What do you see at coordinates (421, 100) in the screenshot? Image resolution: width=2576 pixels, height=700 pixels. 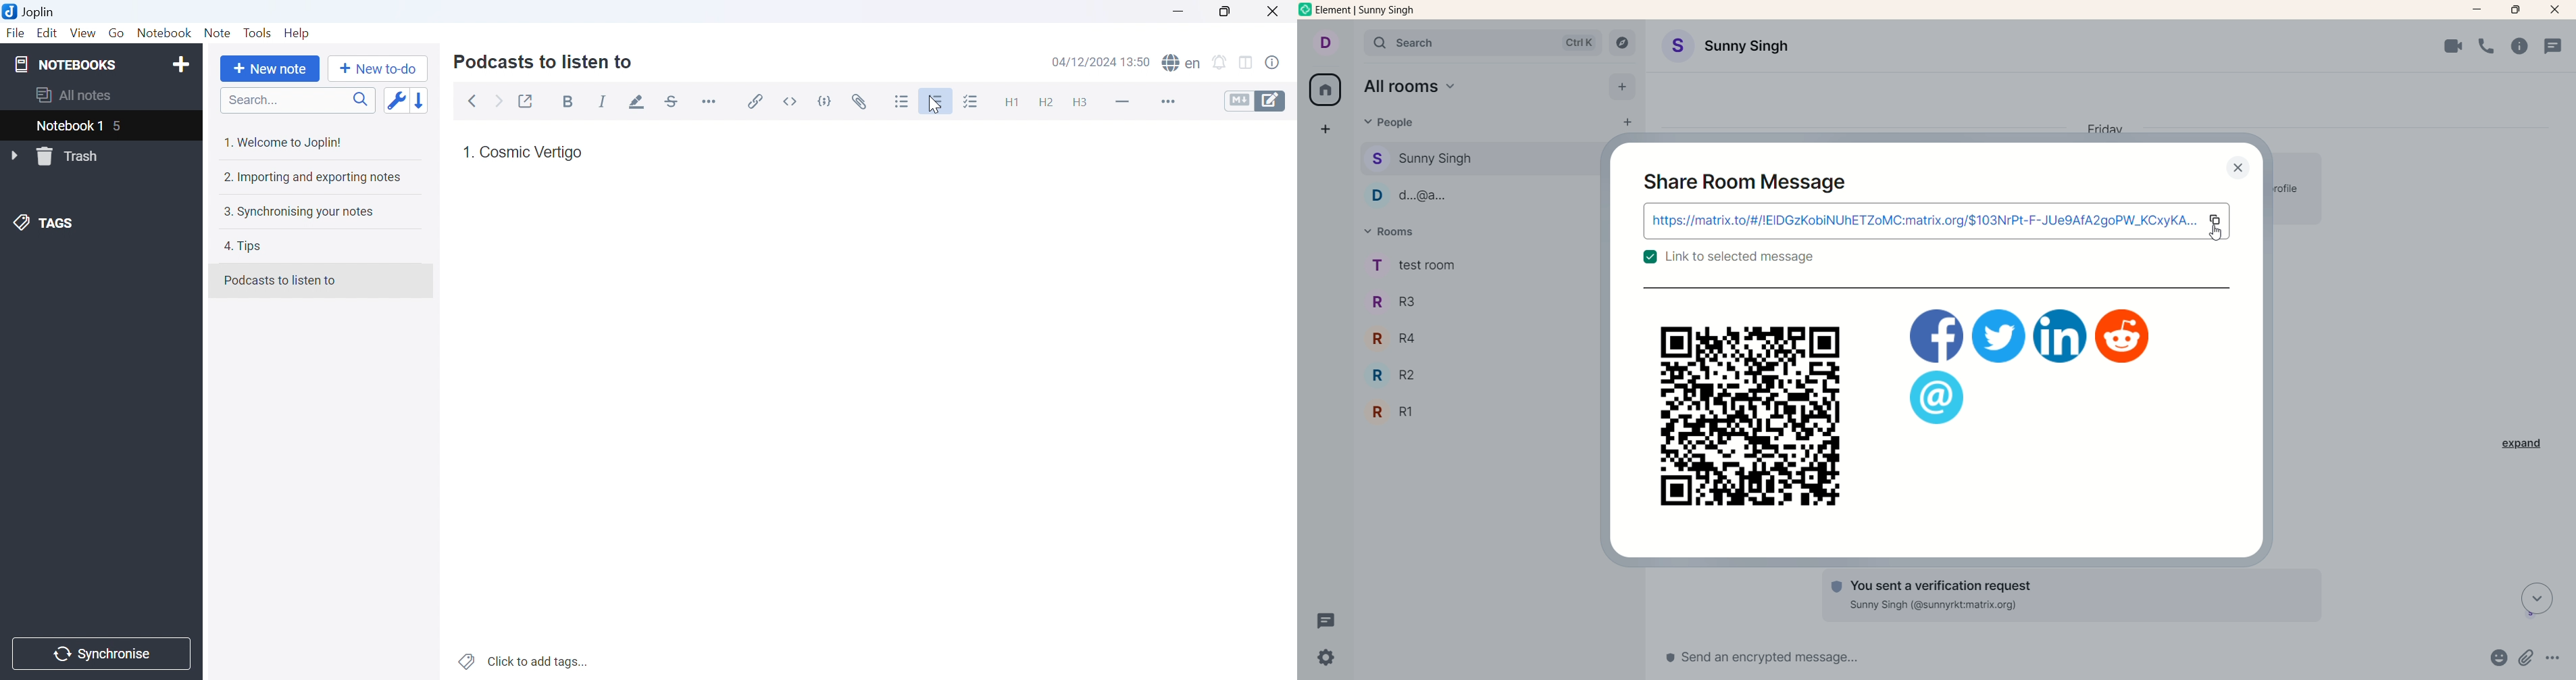 I see `Reverse sort order` at bounding box center [421, 100].